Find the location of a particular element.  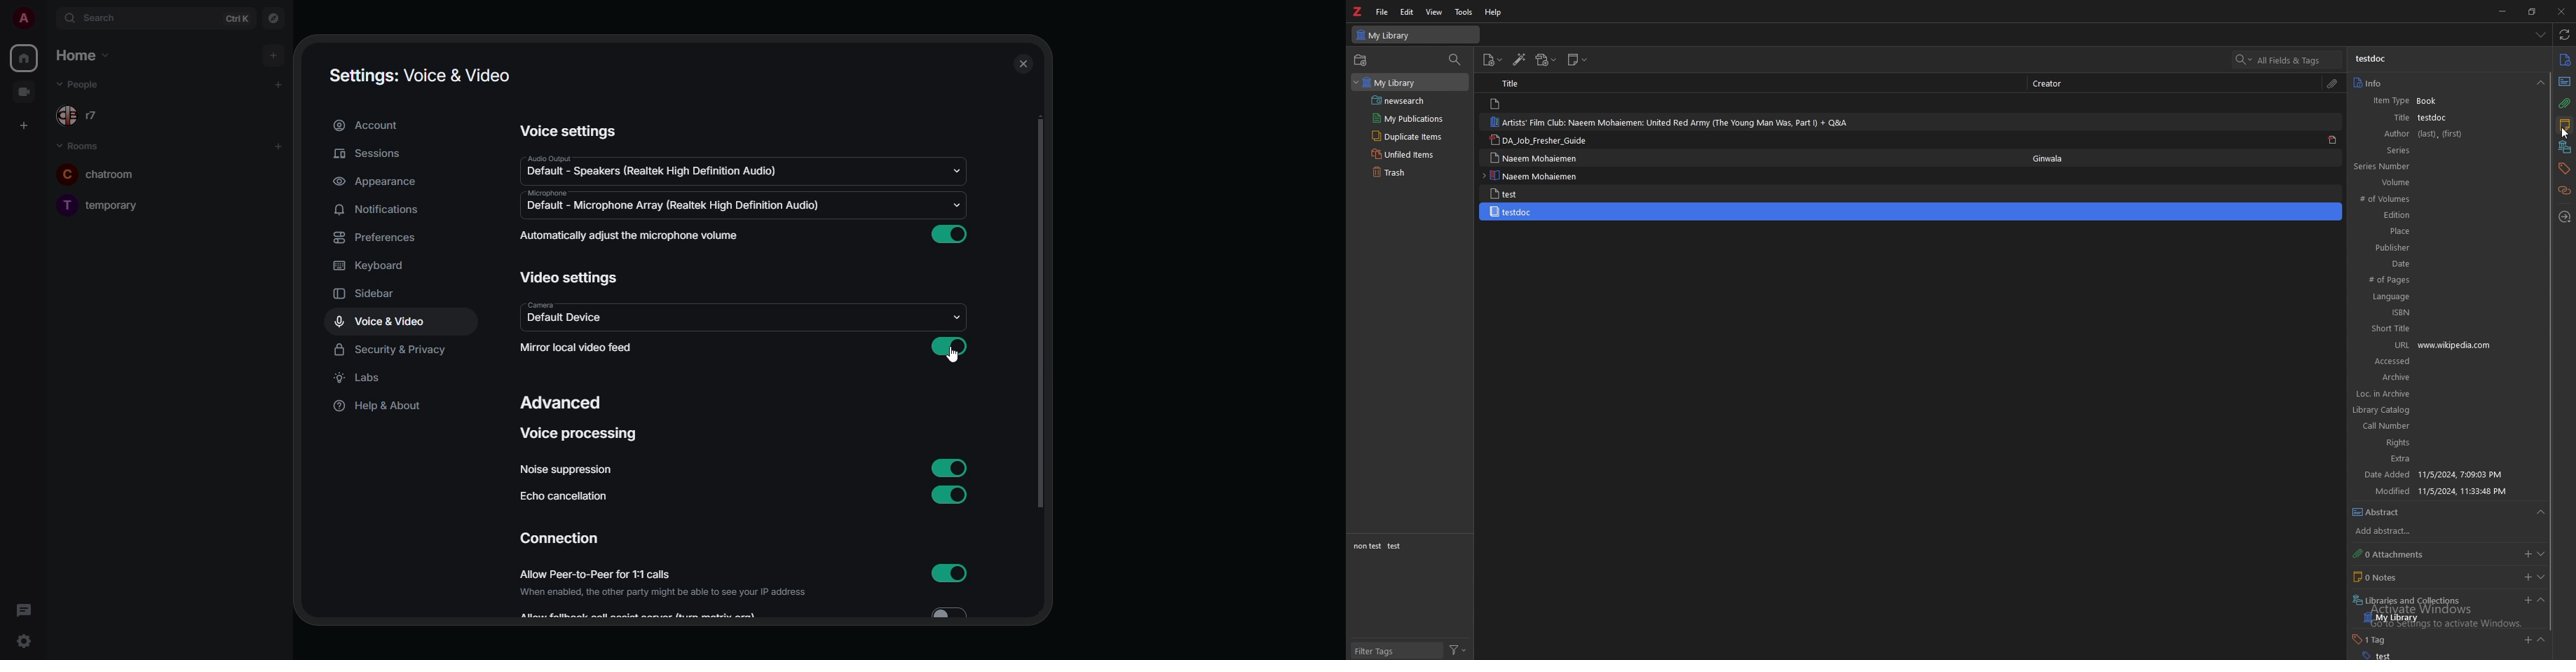

Ginwala is located at coordinates (2055, 158).